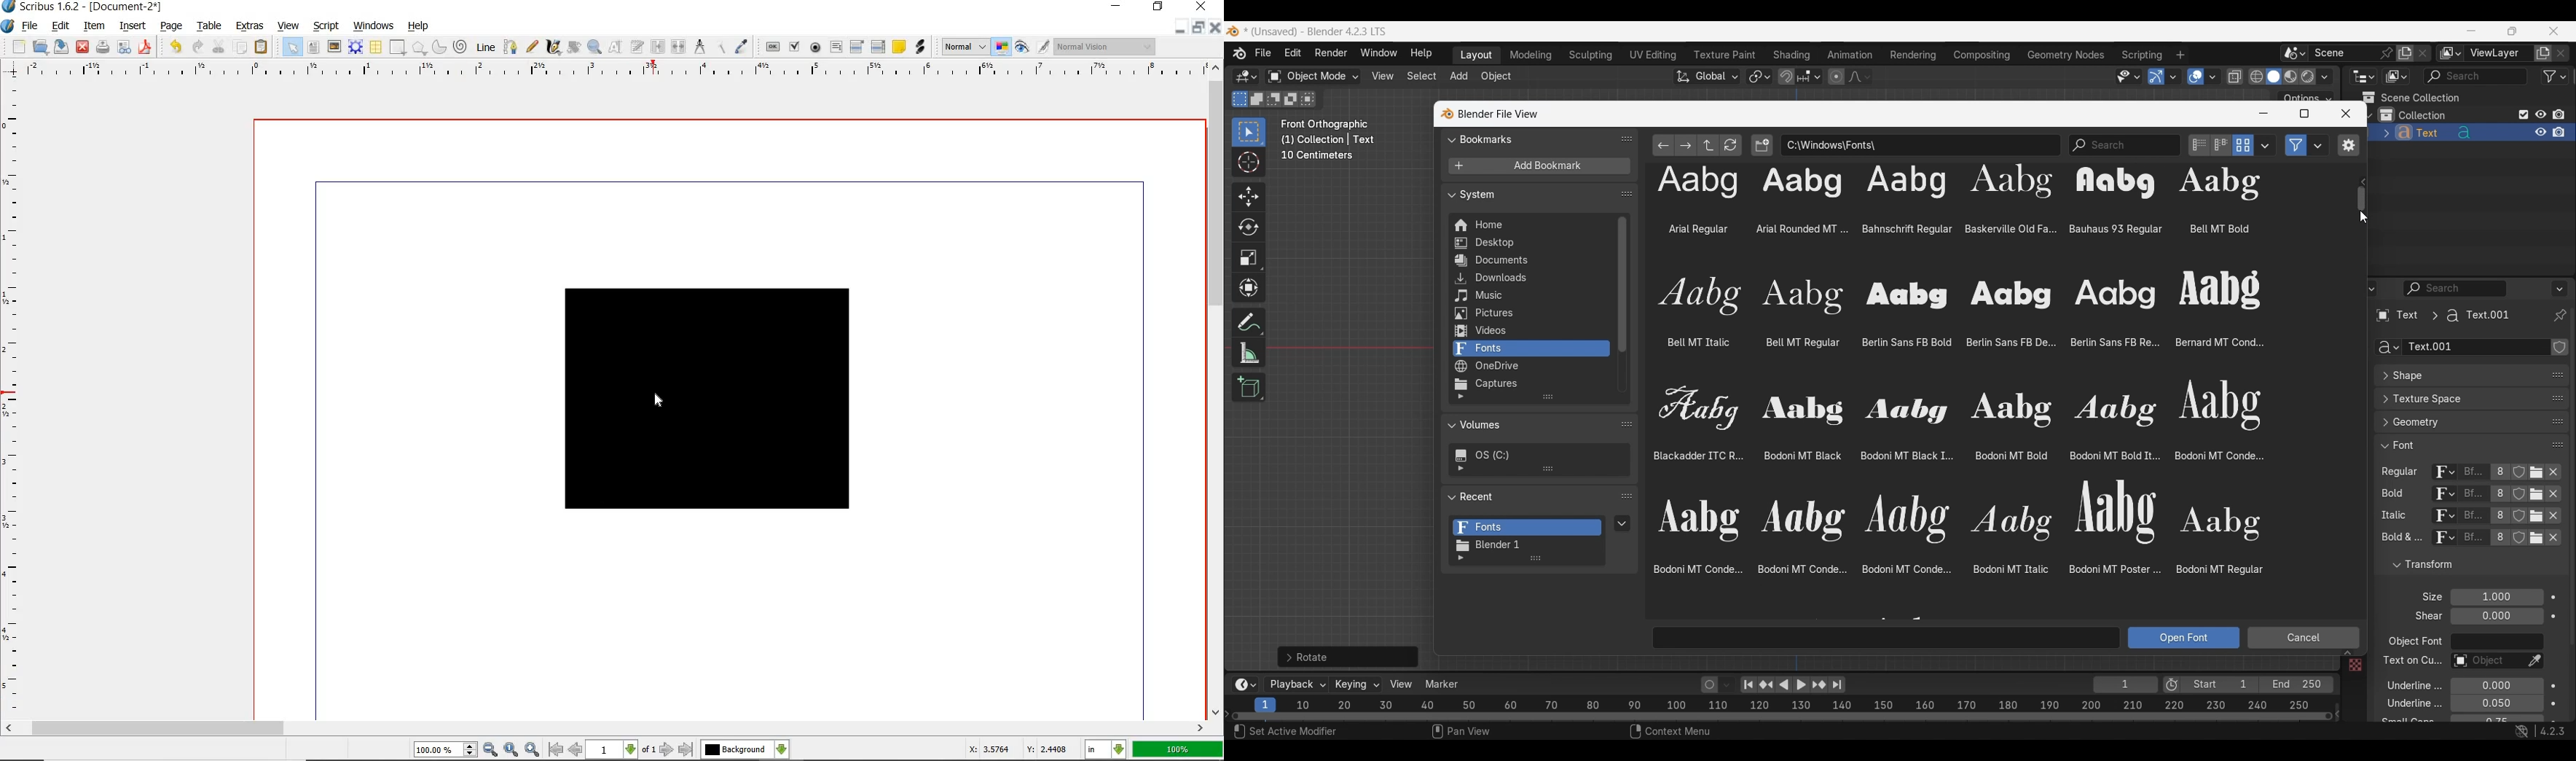 The image size is (2576, 784). I want to click on system logo, so click(9, 27).